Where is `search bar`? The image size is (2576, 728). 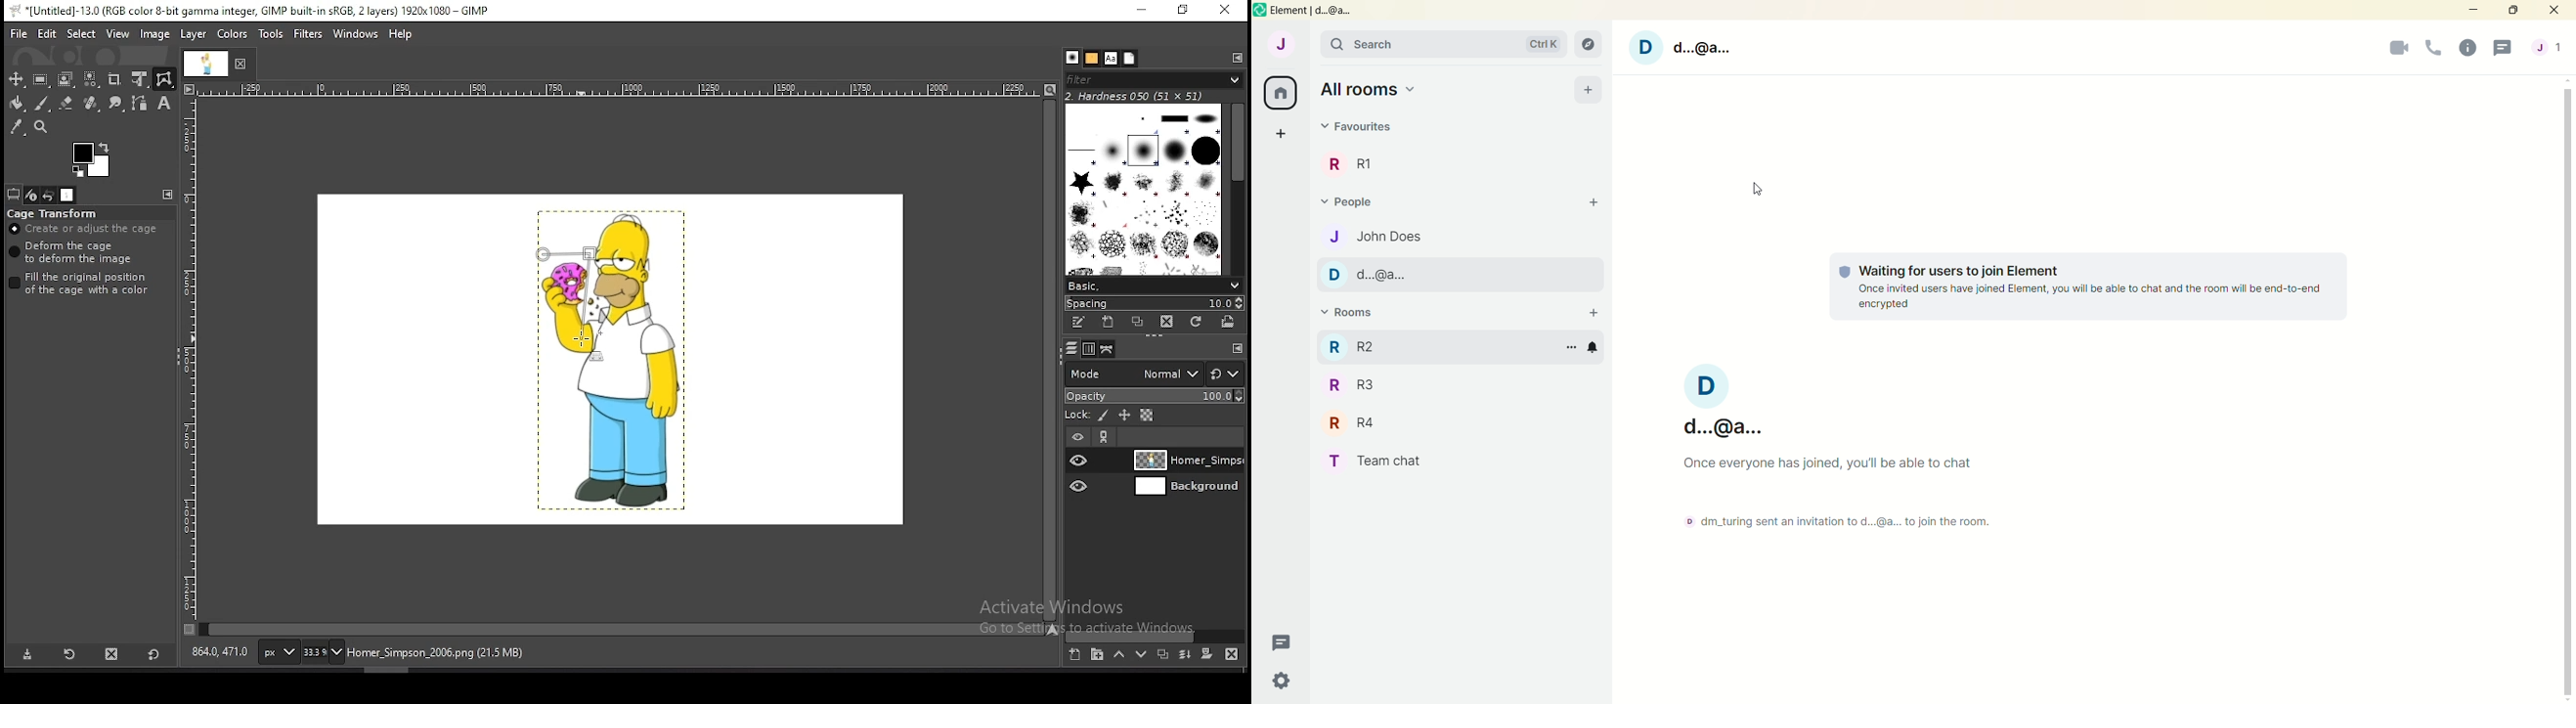
search bar is located at coordinates (1387, 44).